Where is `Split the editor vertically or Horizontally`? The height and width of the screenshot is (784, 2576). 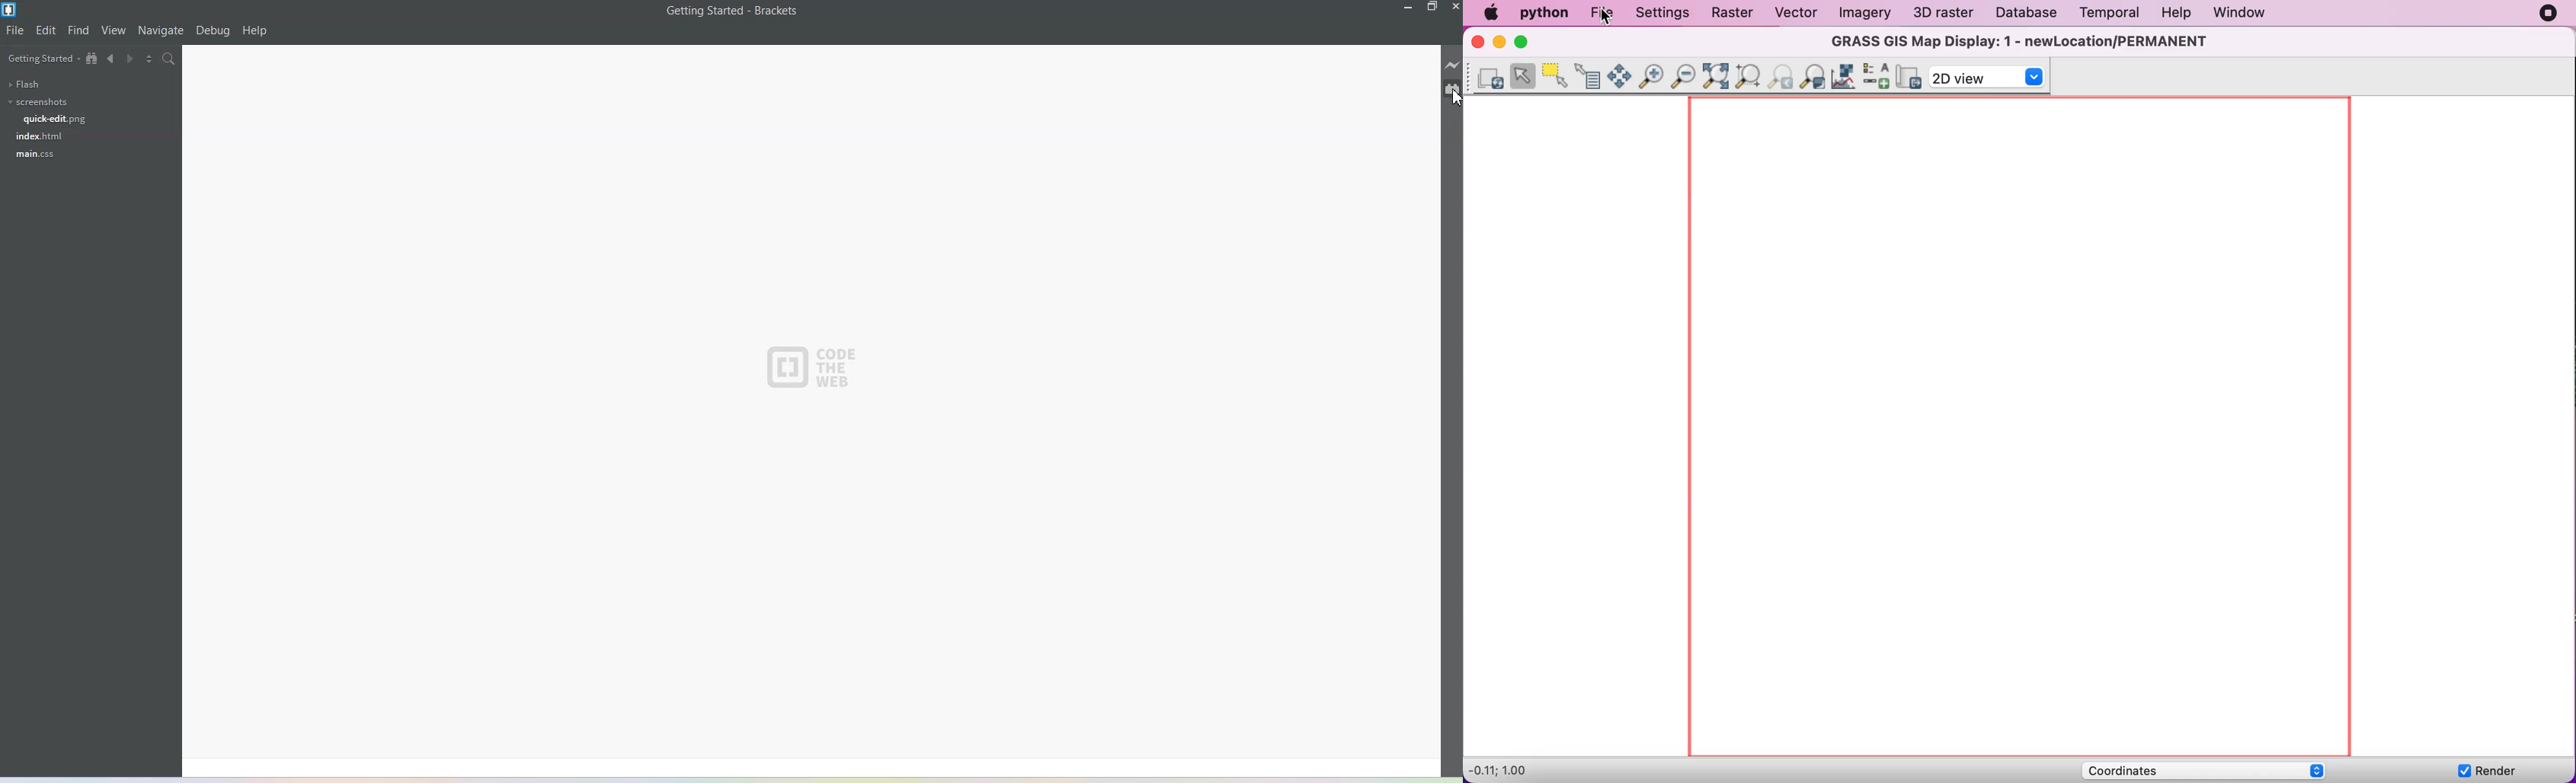
Split the editor vertically or Horizontally is located at coordinates (153, 60).